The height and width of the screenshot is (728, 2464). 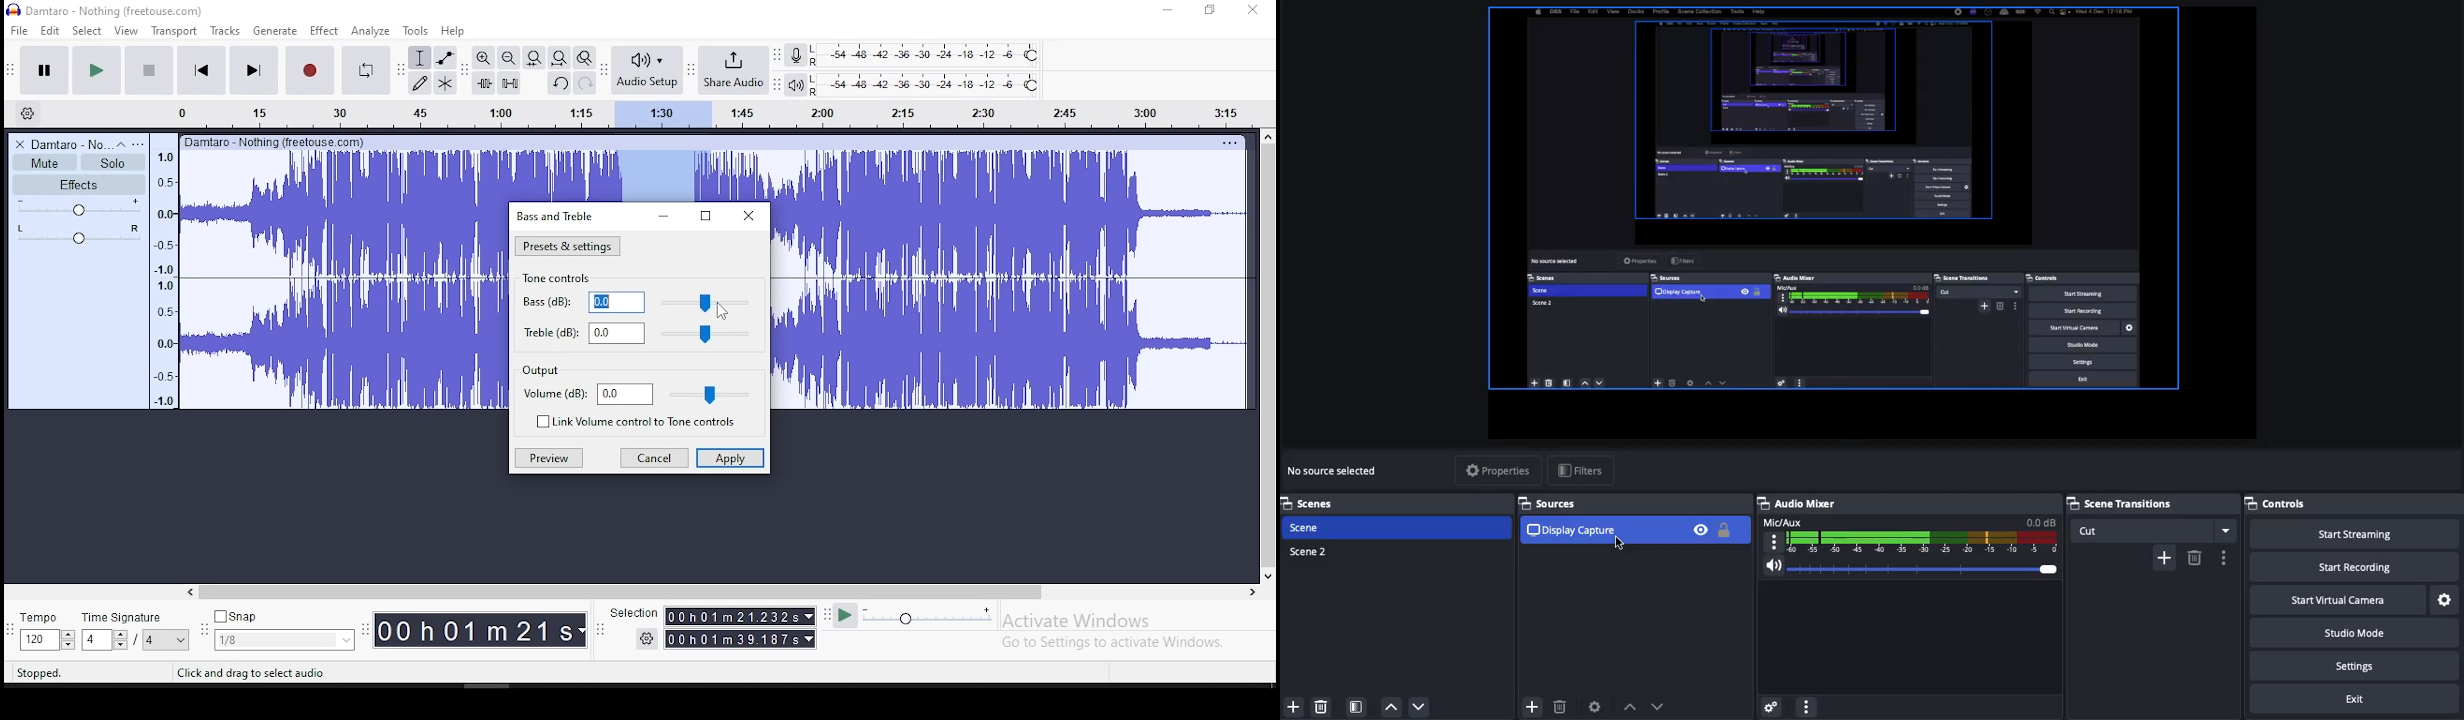 I want to click on drop down, so click(x=119, y=640).